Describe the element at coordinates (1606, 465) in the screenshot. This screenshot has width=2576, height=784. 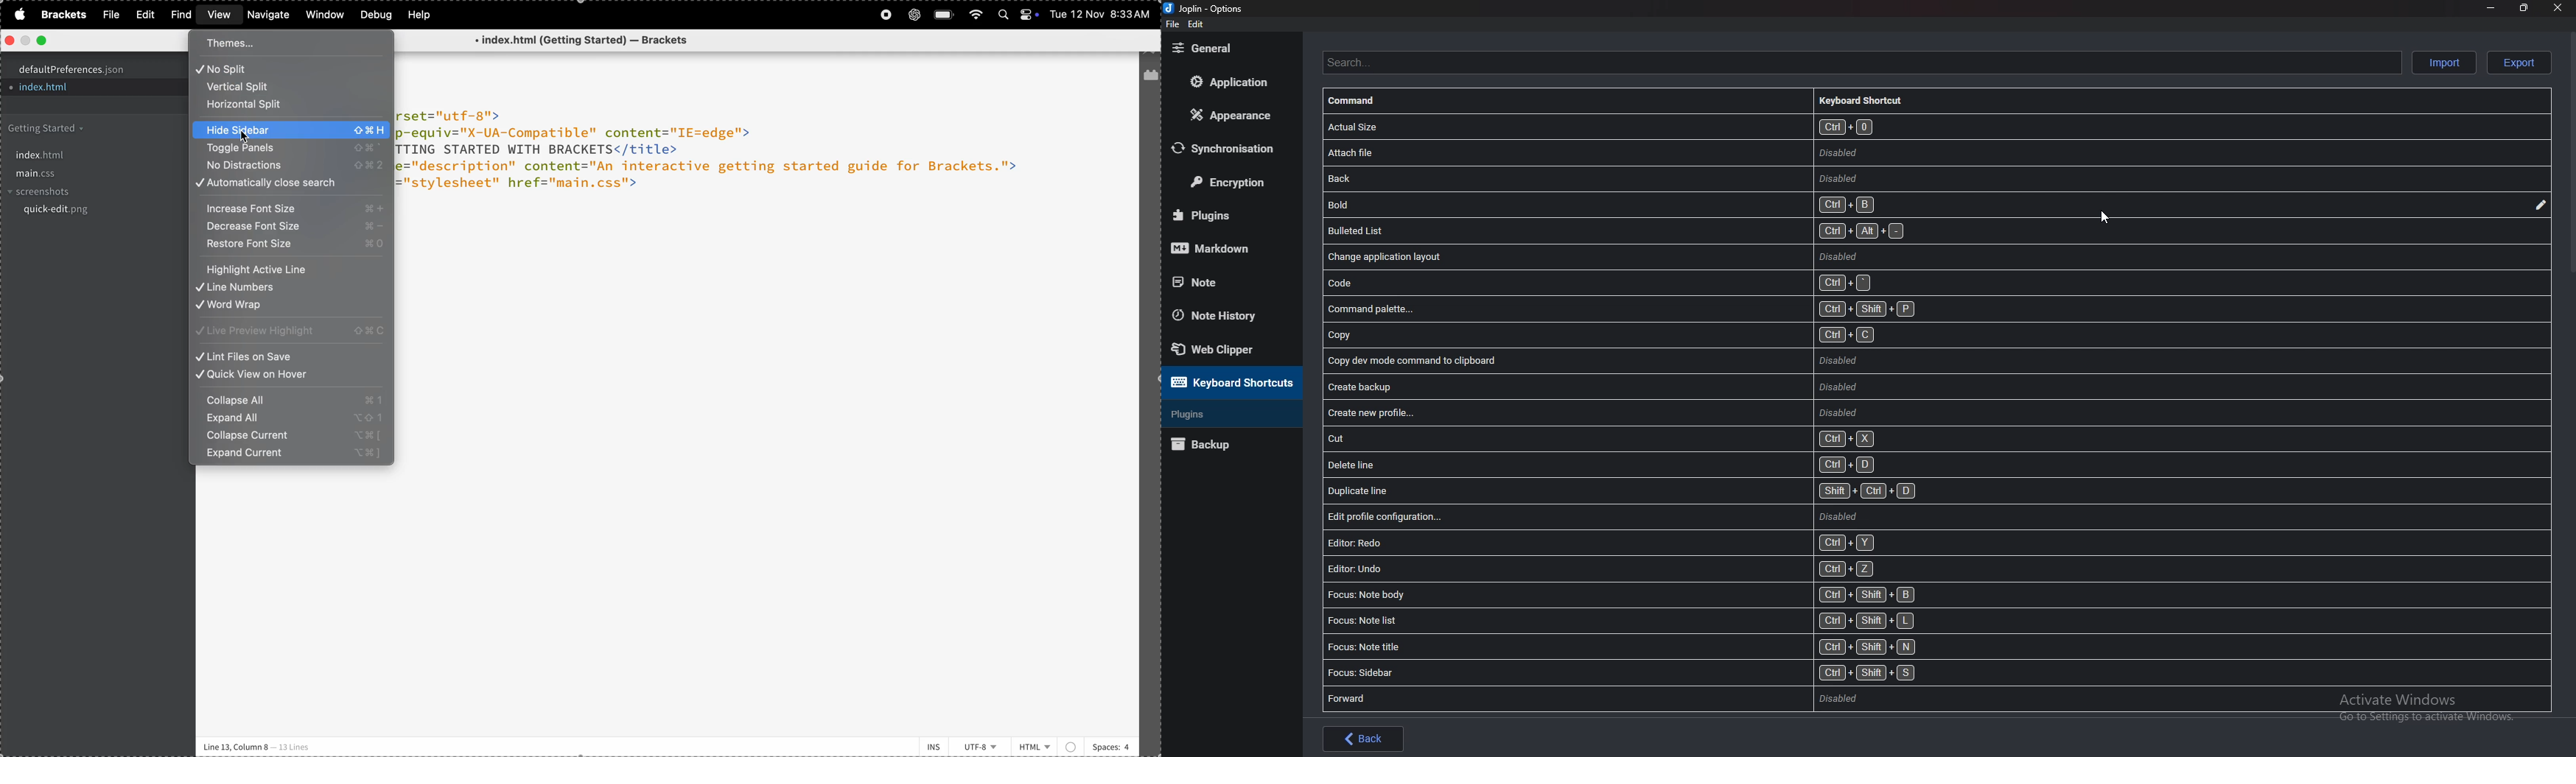
I see `Delete line` at that location.